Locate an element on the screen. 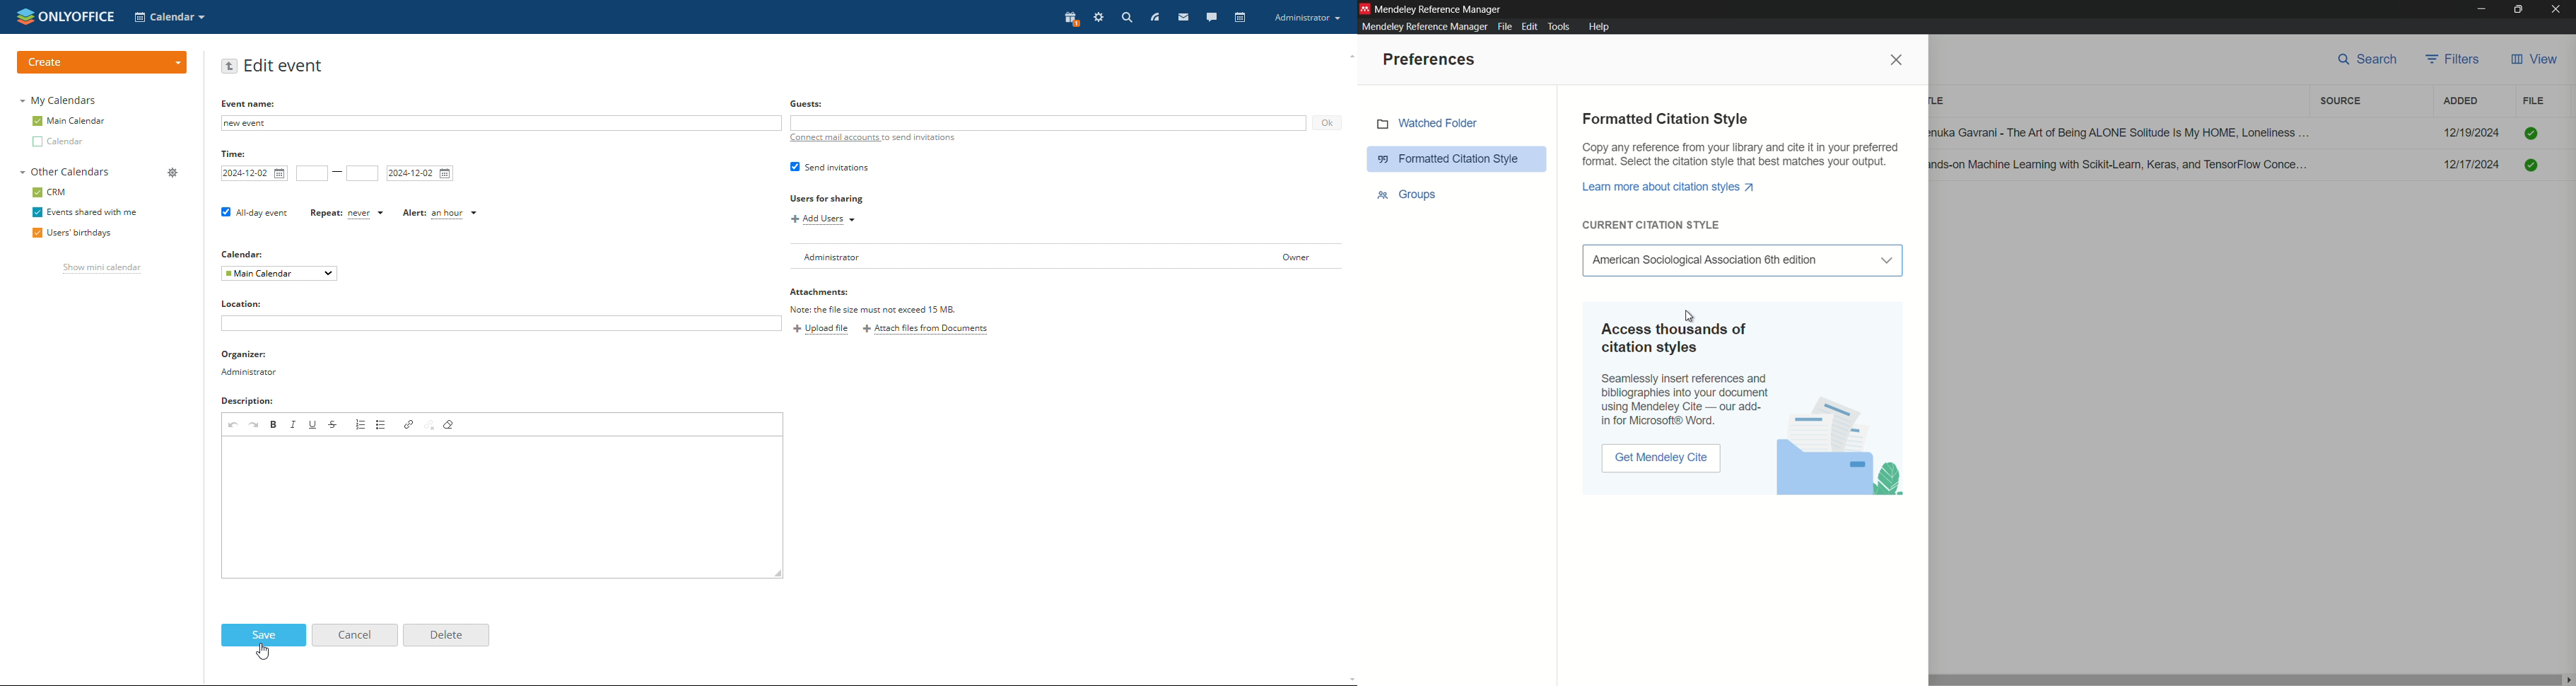 Image resolution: width=2576 pixels, height=700 pixels. file is located at coordinates (2534, 101).